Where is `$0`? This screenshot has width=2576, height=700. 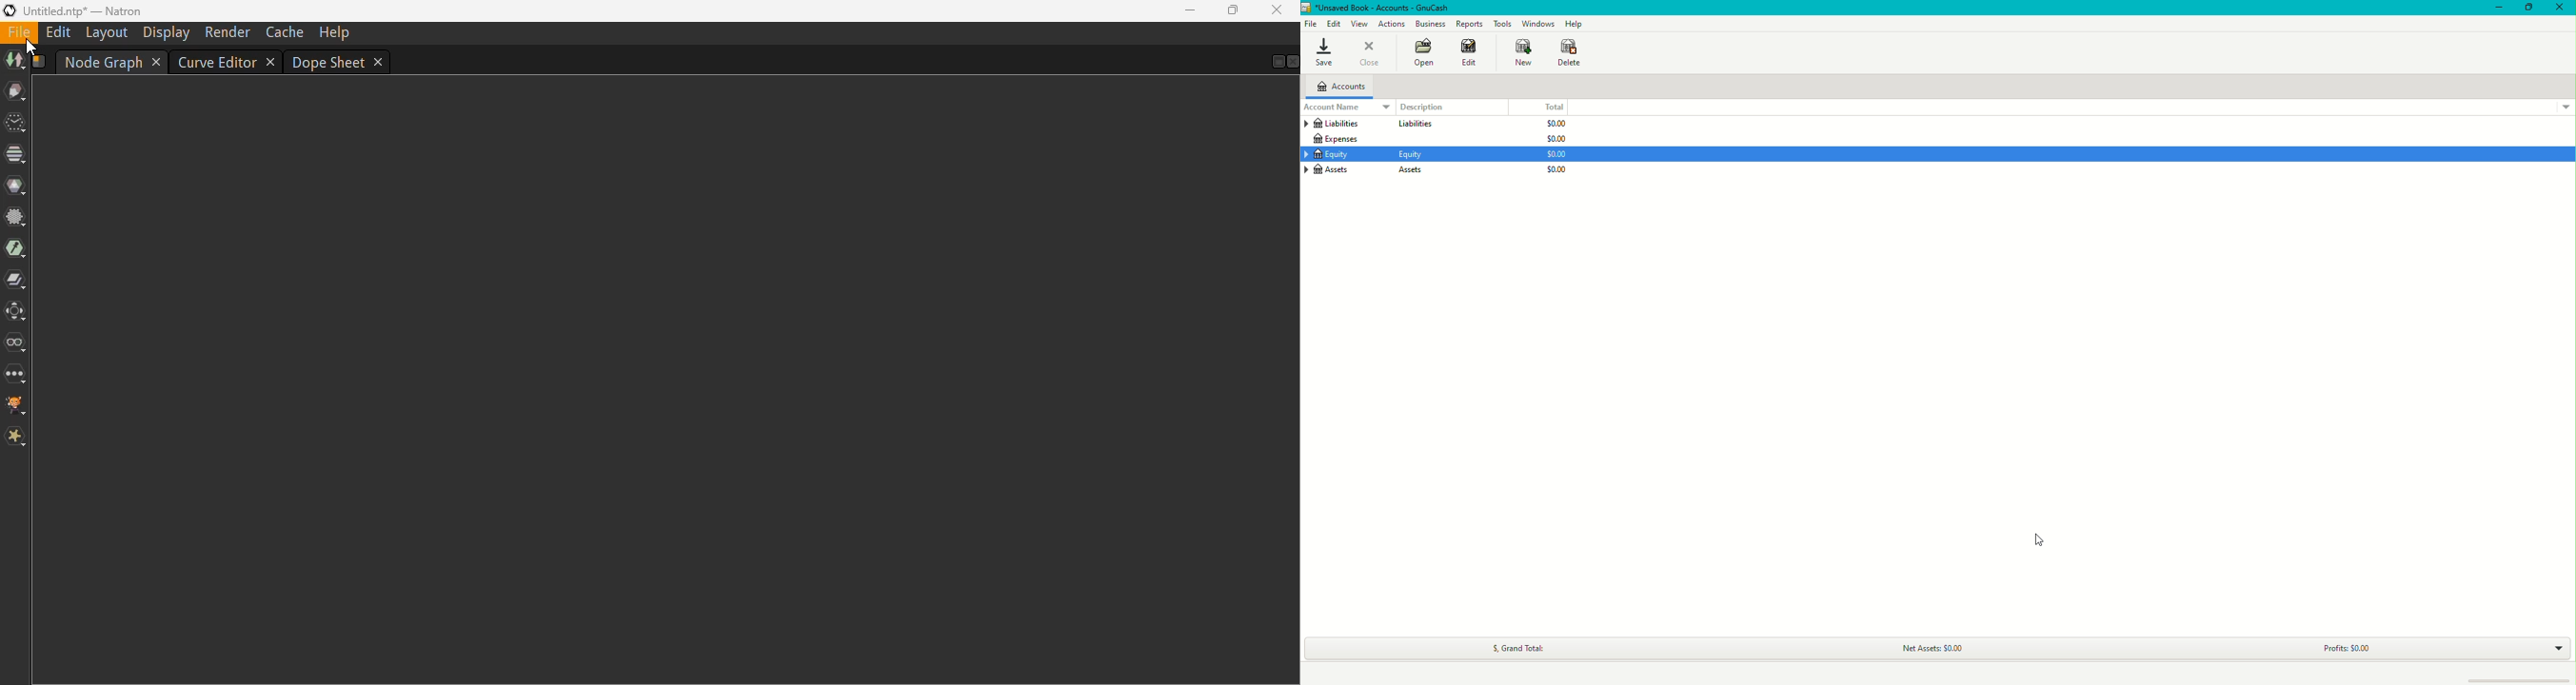 $0 is located at coordinates (1558, 139).